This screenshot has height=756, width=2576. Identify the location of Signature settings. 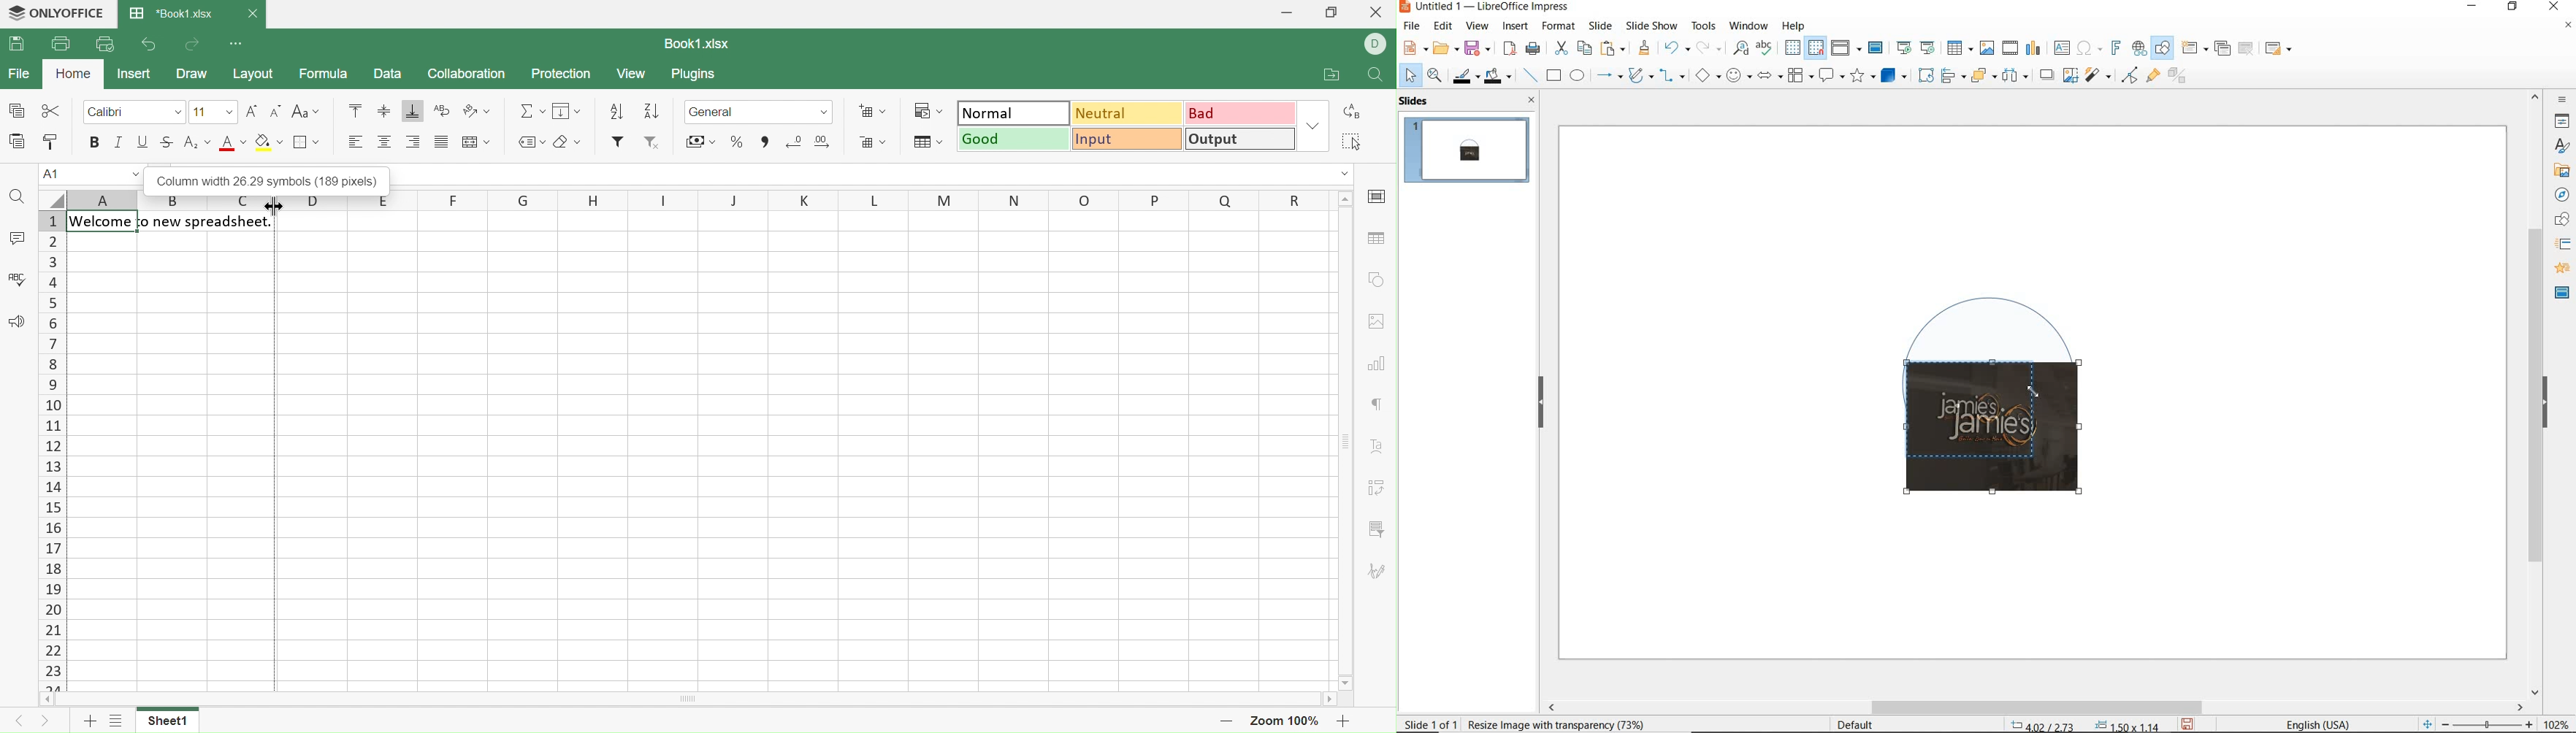
(1377, 573).